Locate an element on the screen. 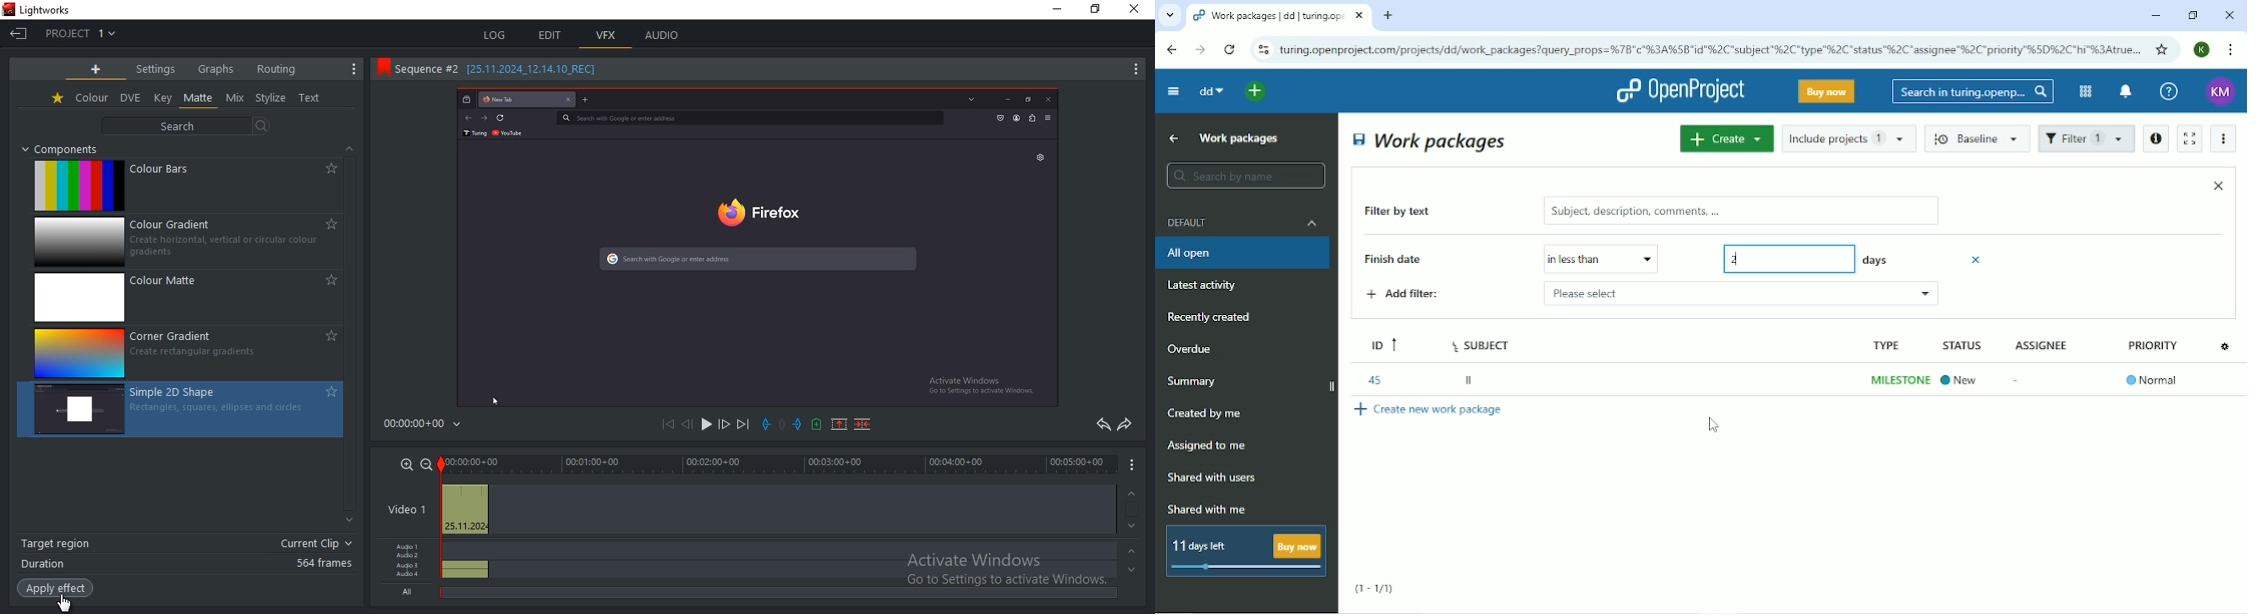 The image size is (2268, 616). stylize is located at coordinates (271, 98).